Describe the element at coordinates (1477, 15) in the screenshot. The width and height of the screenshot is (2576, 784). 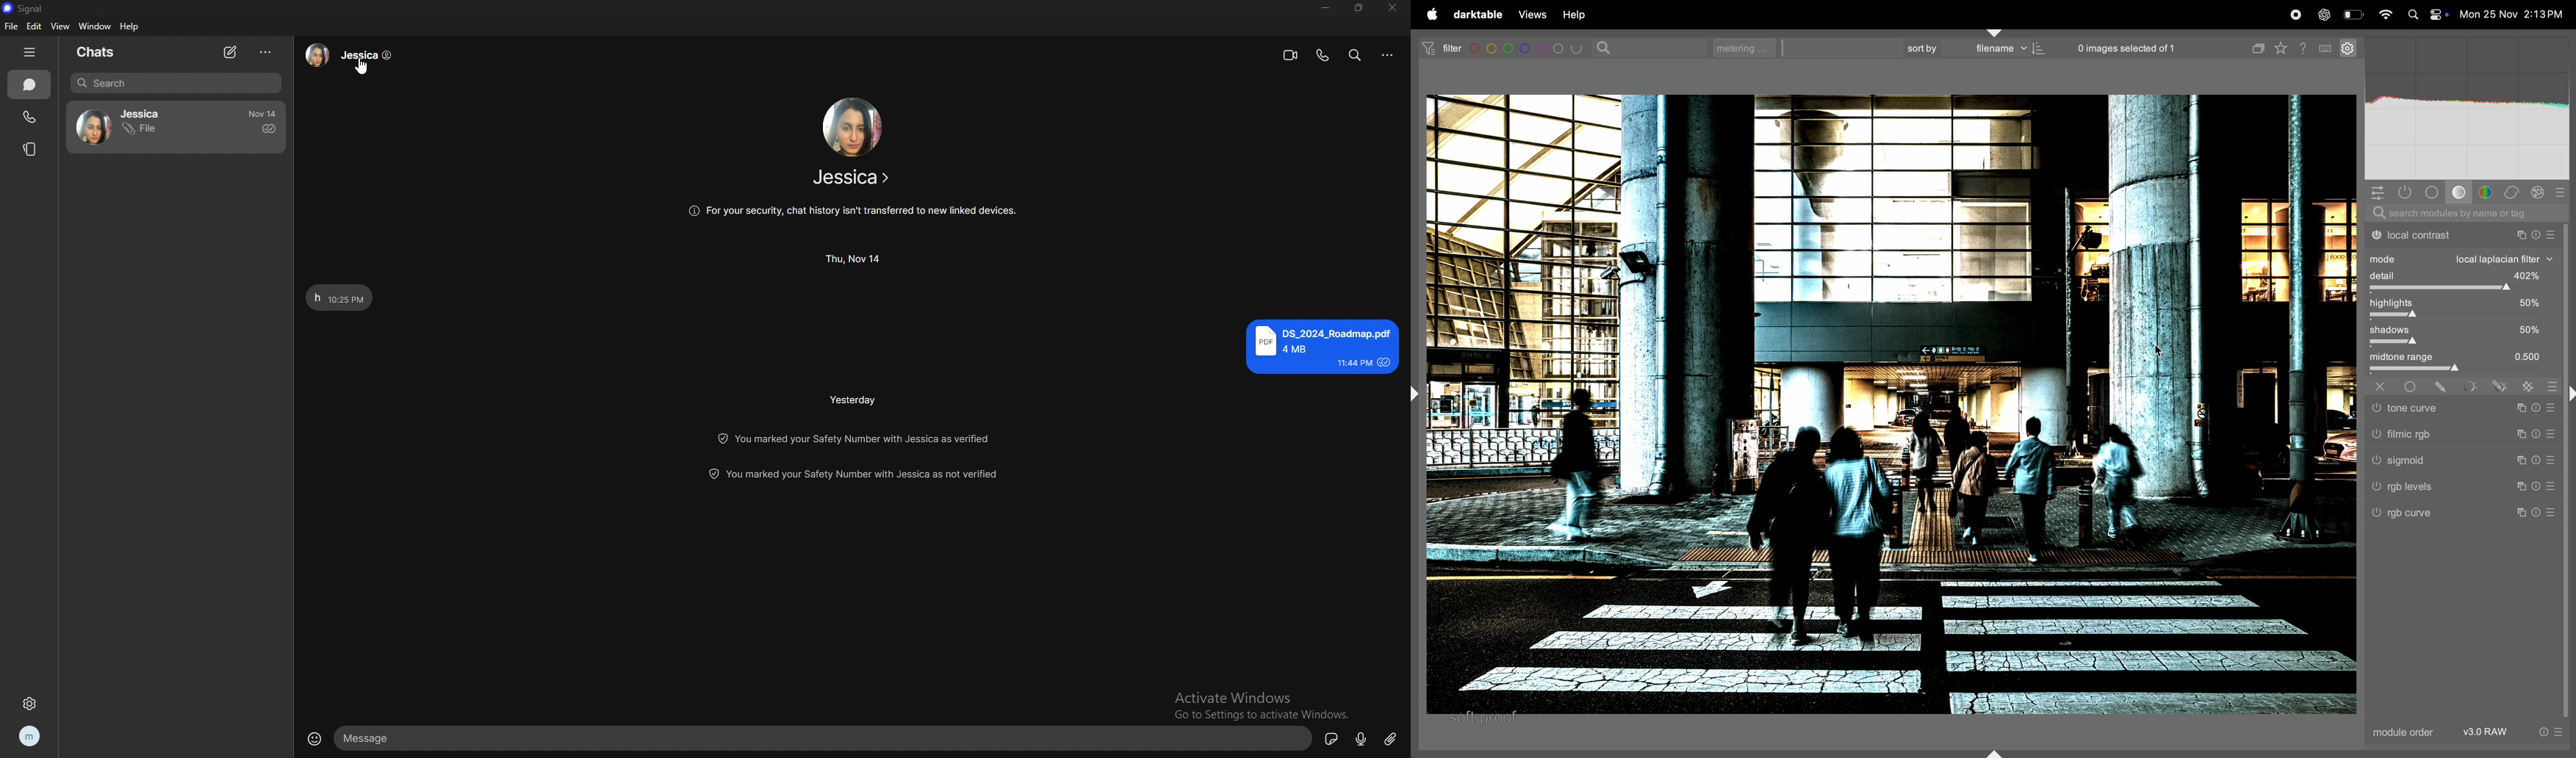
I see `darktable` at that location.